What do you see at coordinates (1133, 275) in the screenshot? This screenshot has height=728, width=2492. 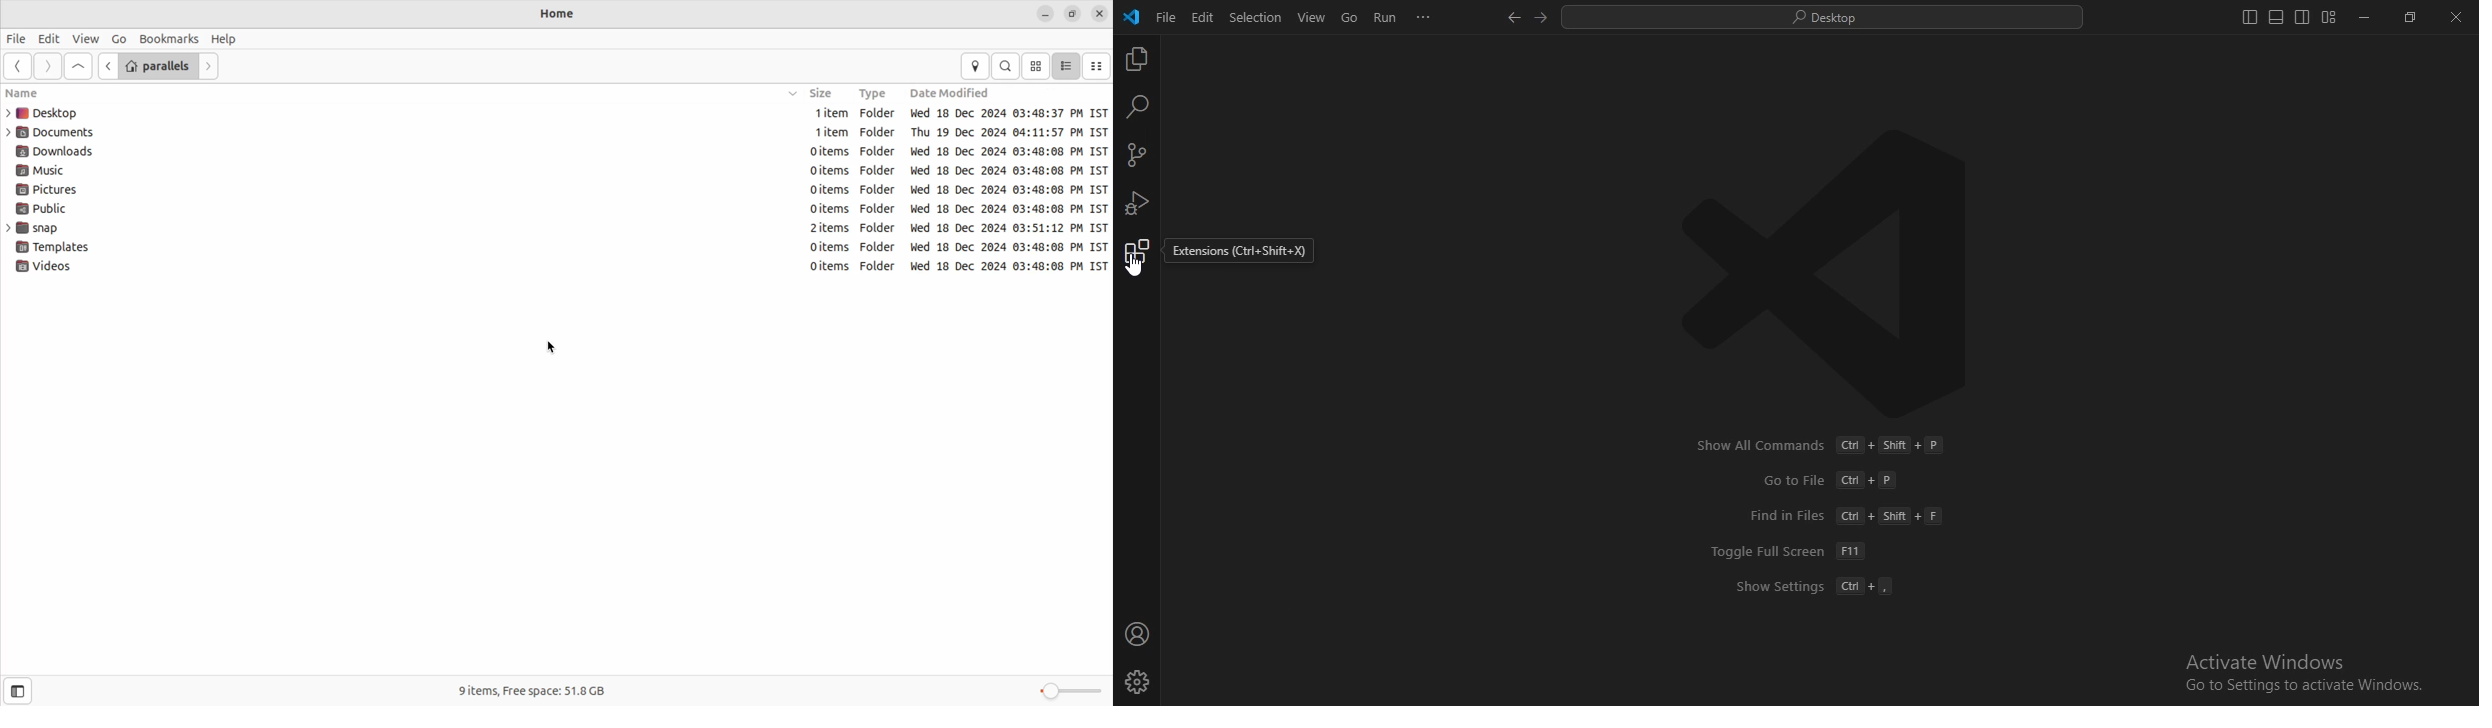 I see `cursor` at bounding box center [1133, 275].